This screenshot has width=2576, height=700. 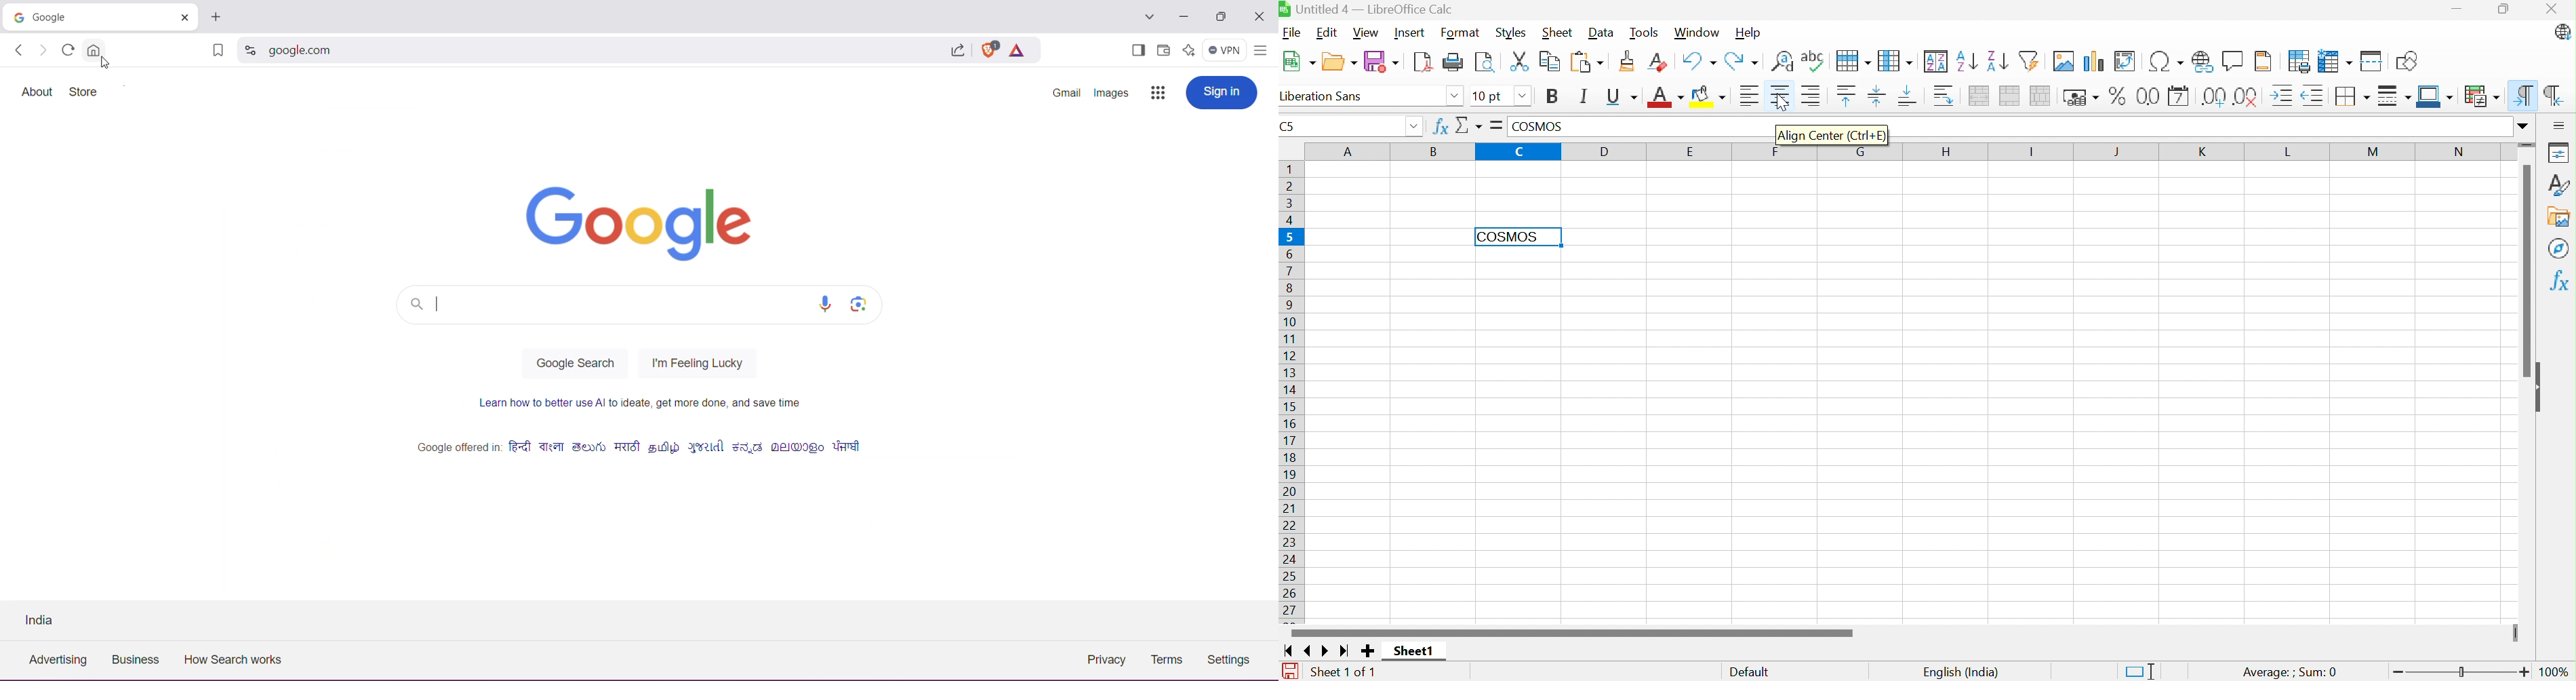 I want to click on Export as PDF, so click(x=1422, y=63).